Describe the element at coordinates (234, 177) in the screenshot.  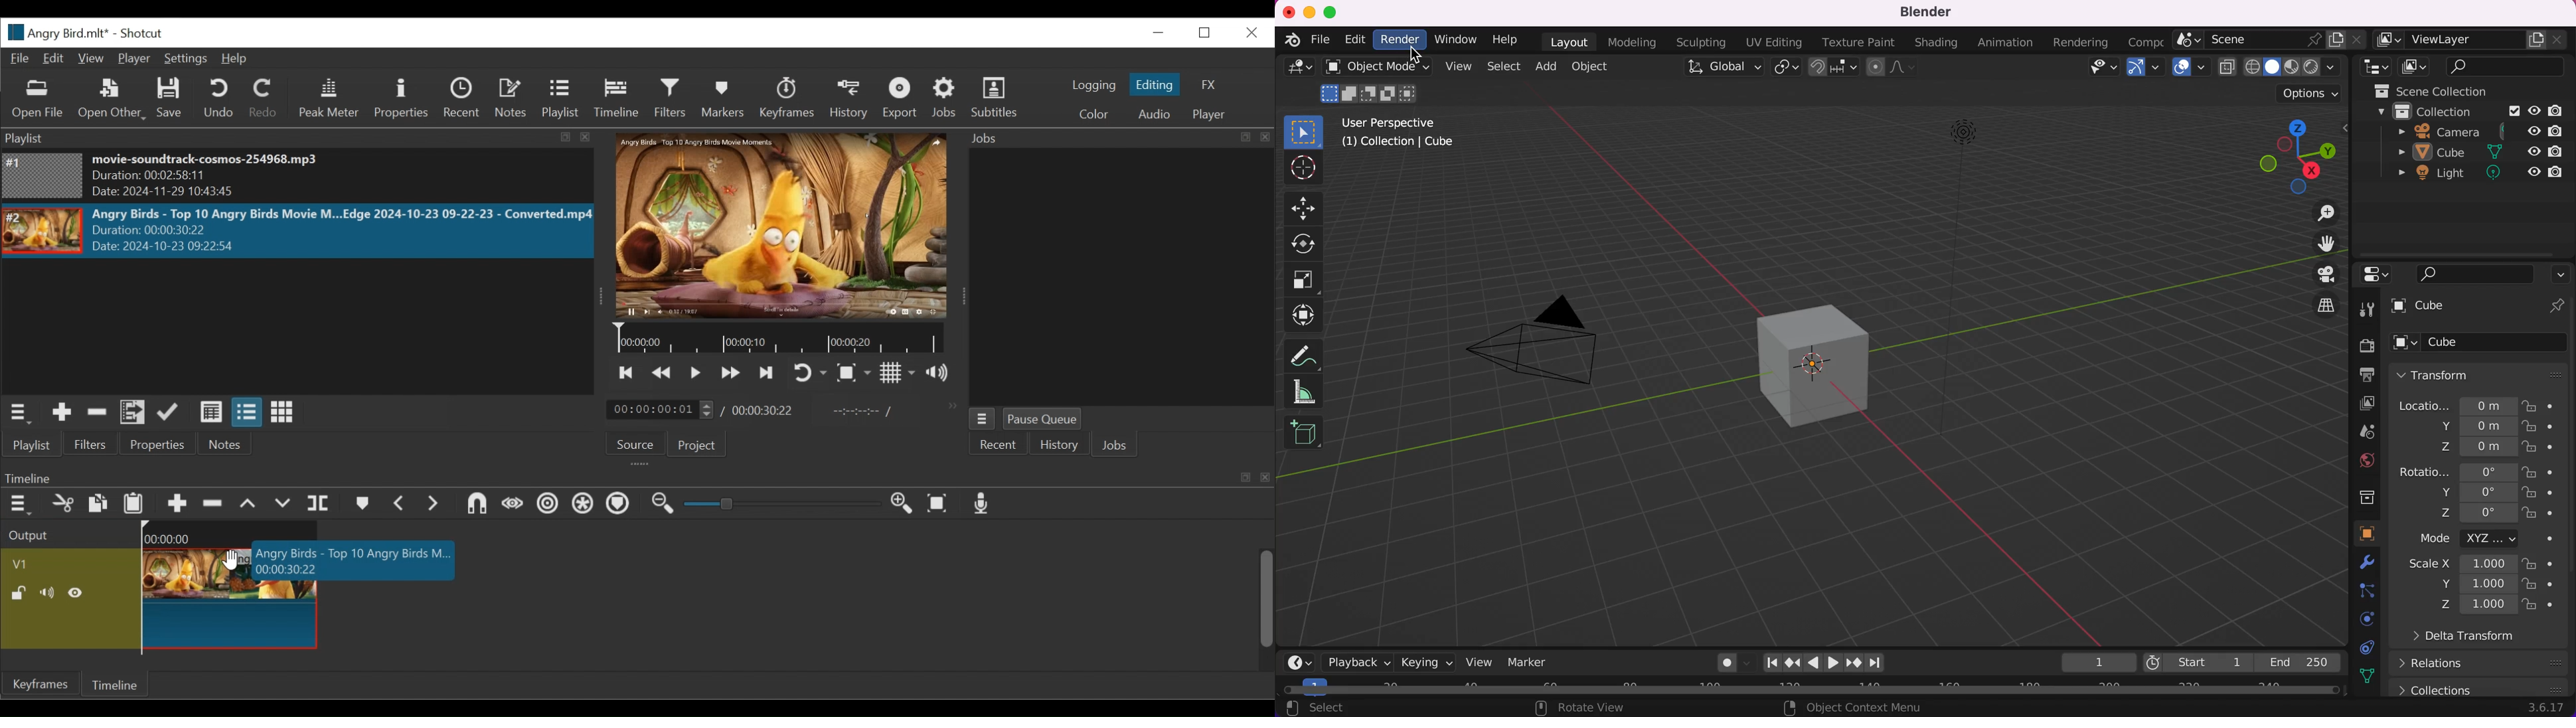
I see `movie-soundtrack-cosmos-254968.mp3
Duration: 00:02:58:11
Date: 2024-11-29 10:43:45` at that location.